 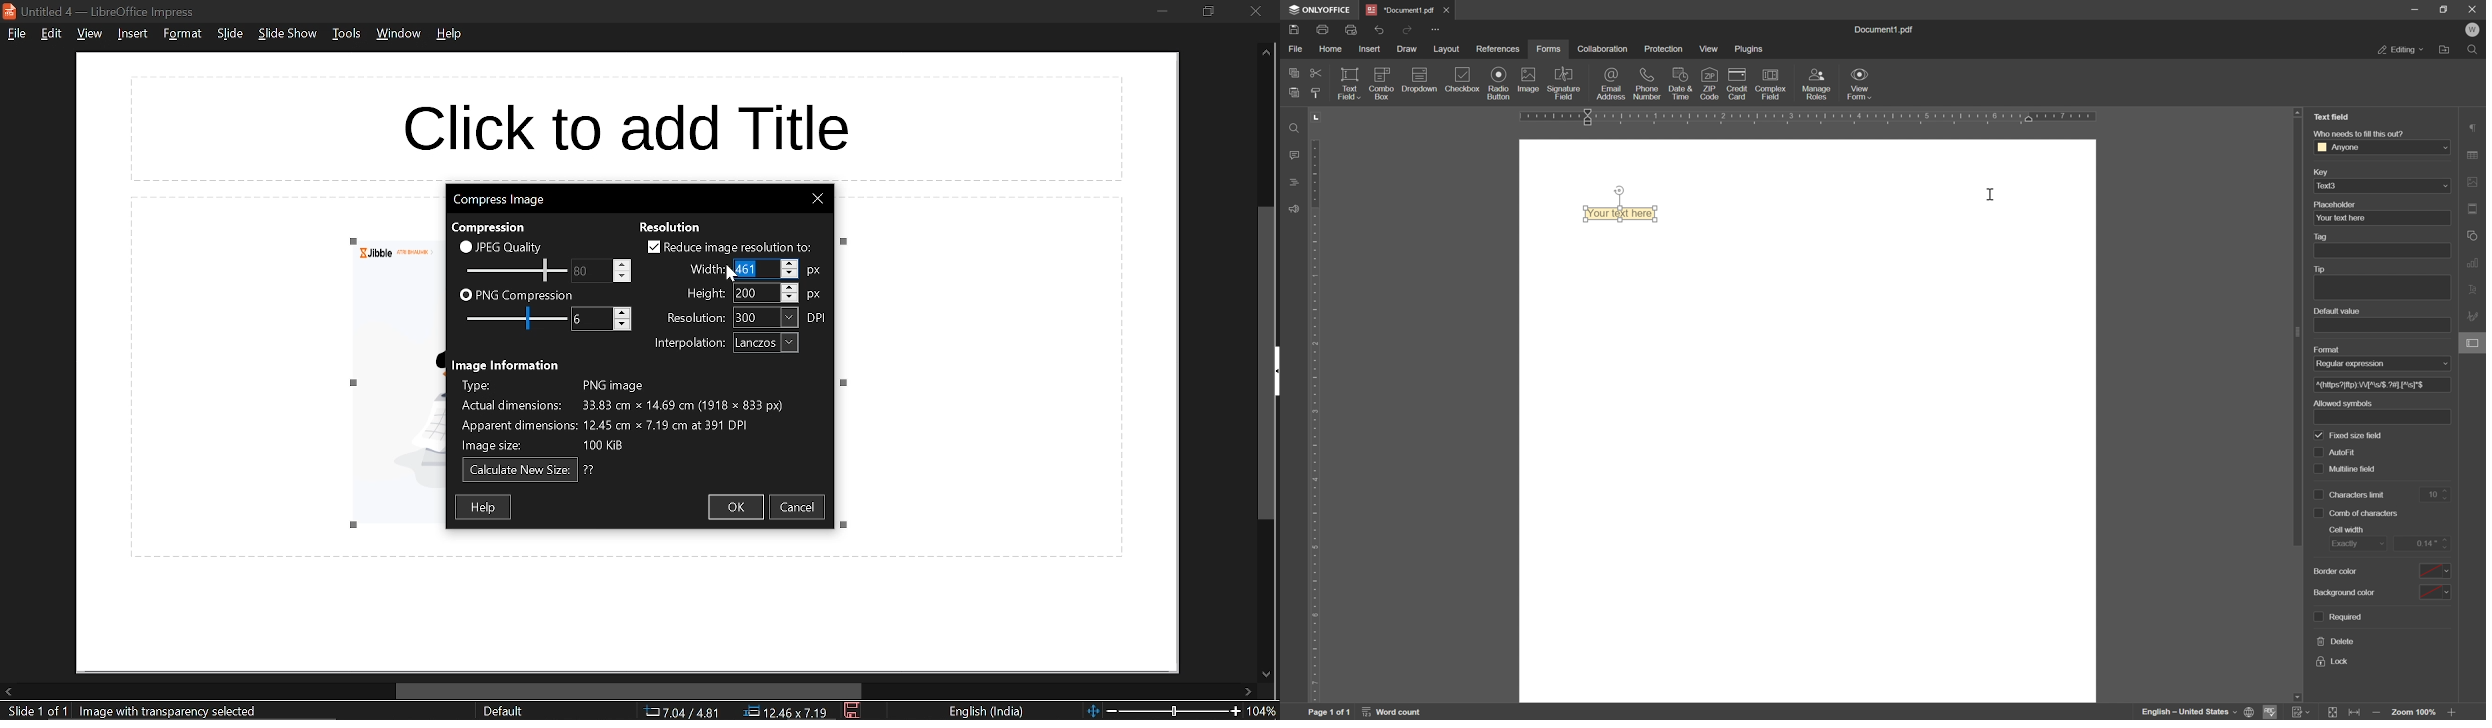 What do you see at coordinates (1334, 50) in the screenshot?
I see `home` at bounding box center [1334, 50].